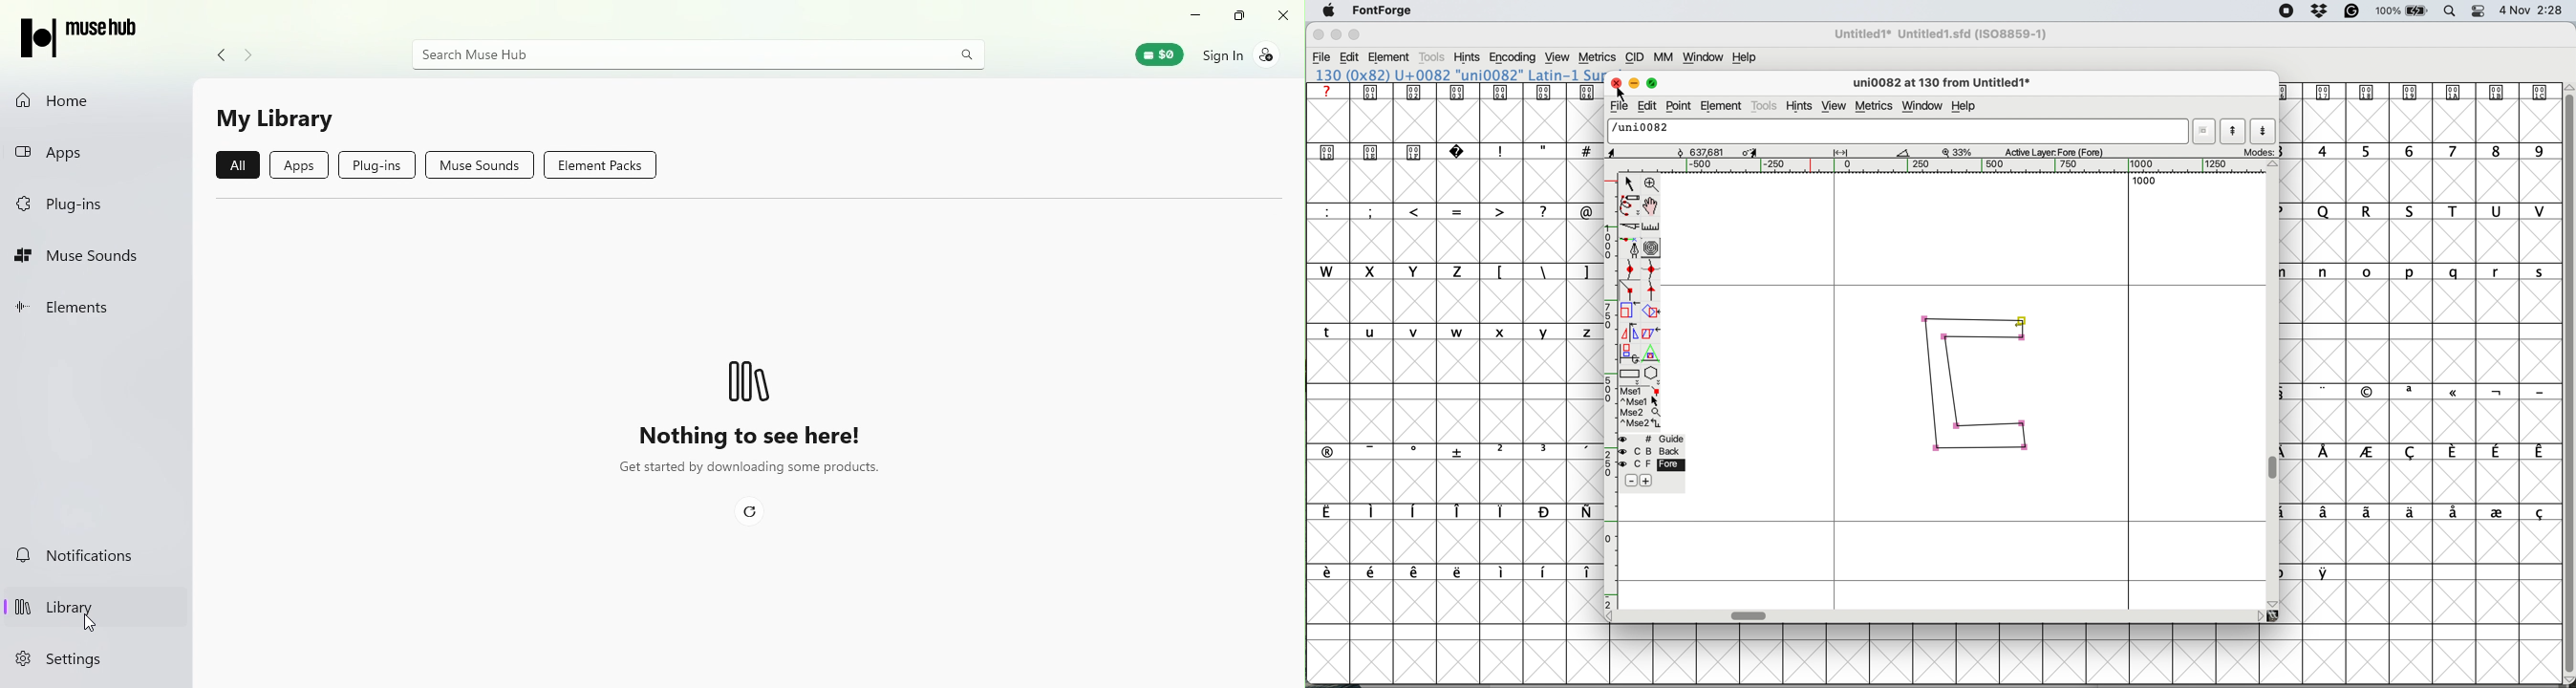 Image resolution: width=2576 pixels, height=700 pixels. What do you see at coordinates (2417, 92) in the screenshot?
I see `symbol` at bounding box center [2417, 92].